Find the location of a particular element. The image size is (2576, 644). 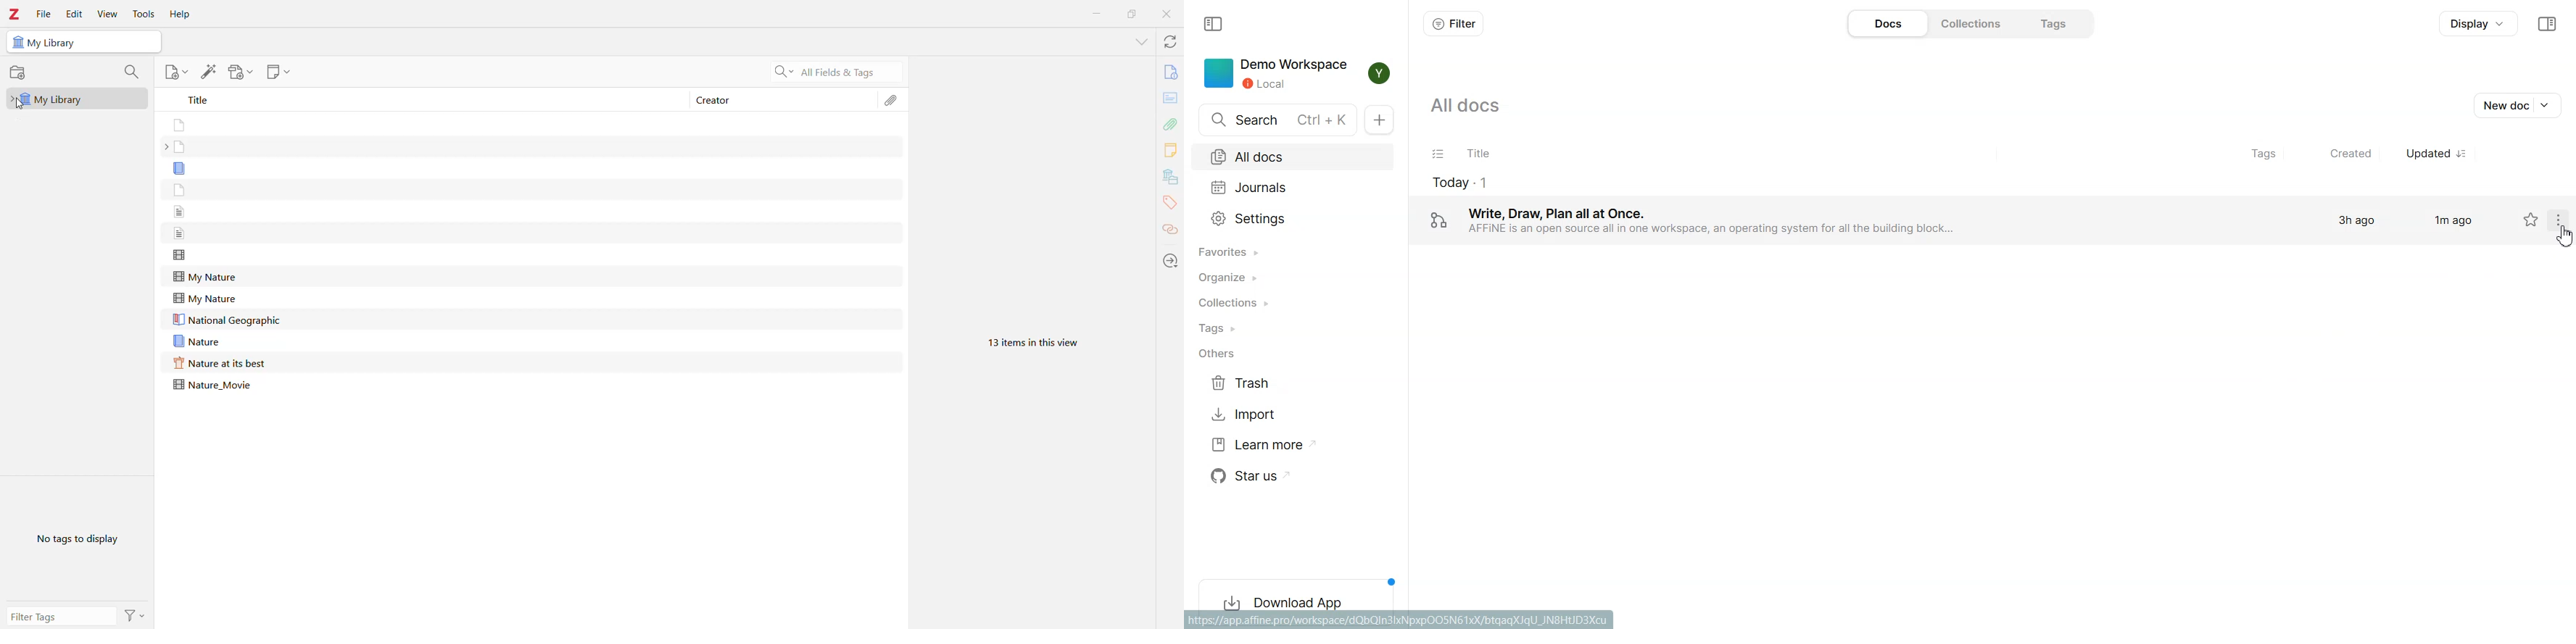

‘Write, Draw, Plan all at Once.
AFFINE is an open source all in one workspace, an operating system for all the building block. is located at coordinates (1749, 222).